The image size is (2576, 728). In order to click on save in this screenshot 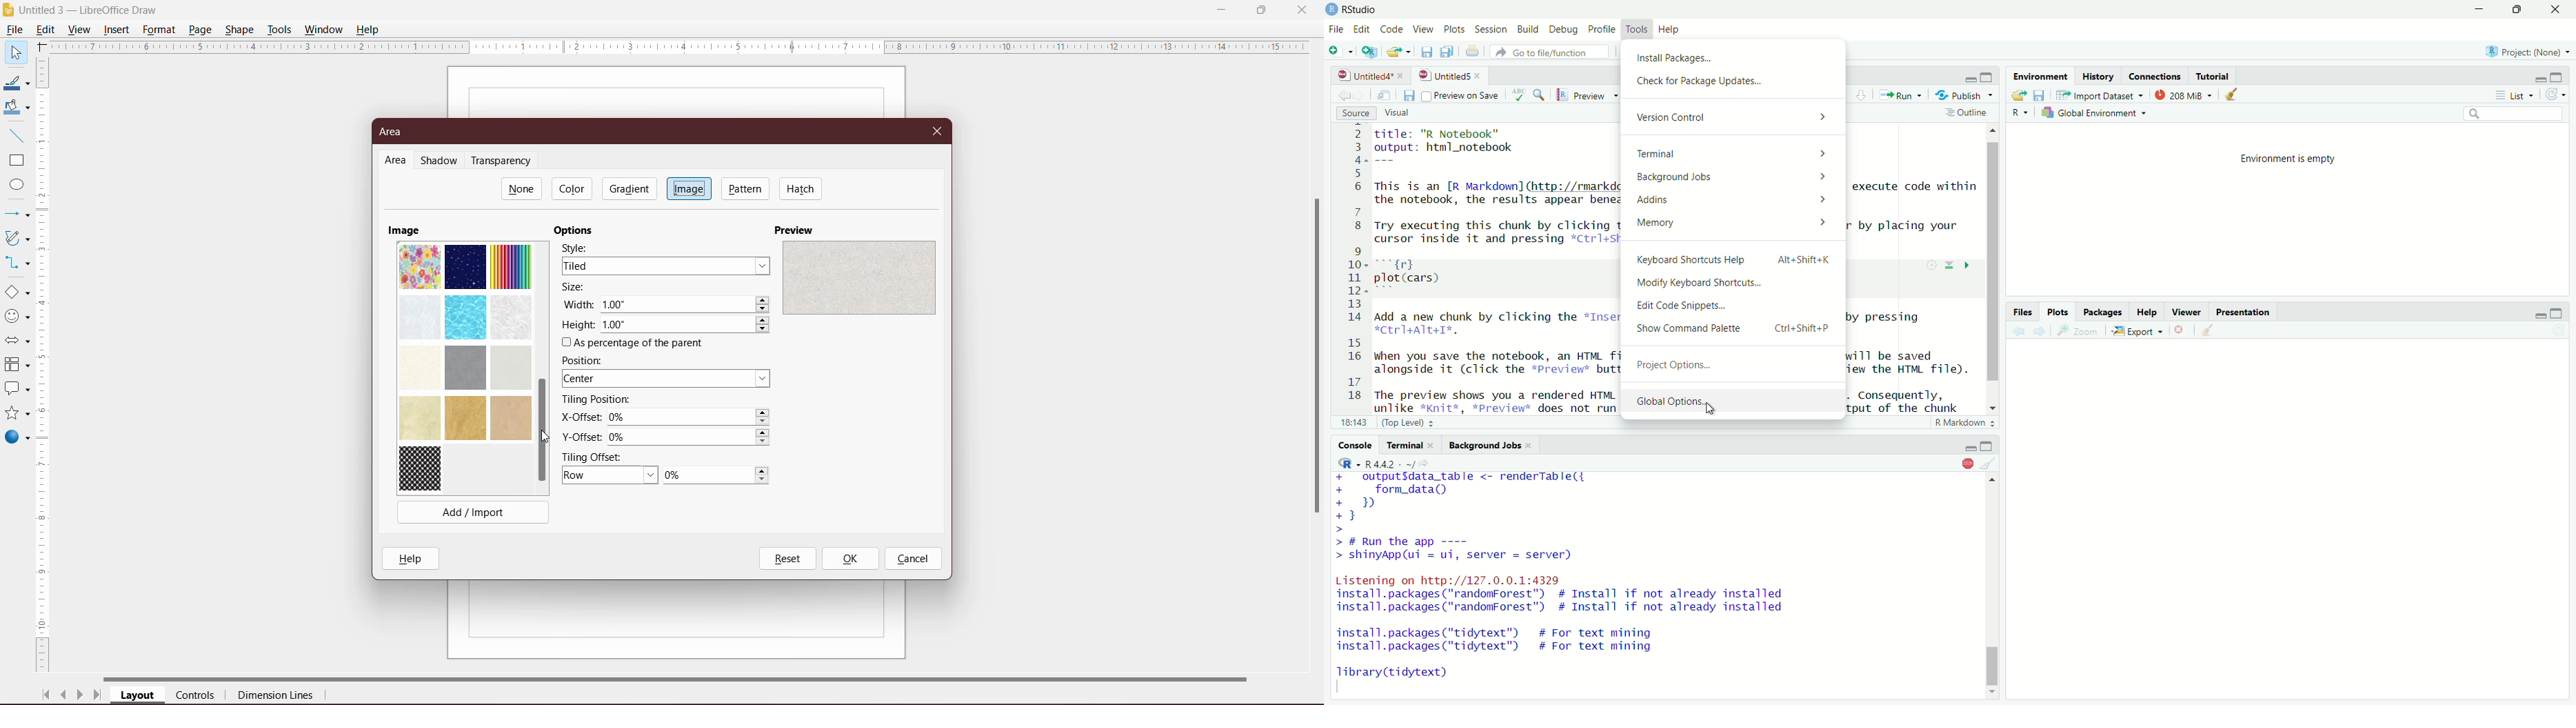, I will do `click(1408, 96)`.